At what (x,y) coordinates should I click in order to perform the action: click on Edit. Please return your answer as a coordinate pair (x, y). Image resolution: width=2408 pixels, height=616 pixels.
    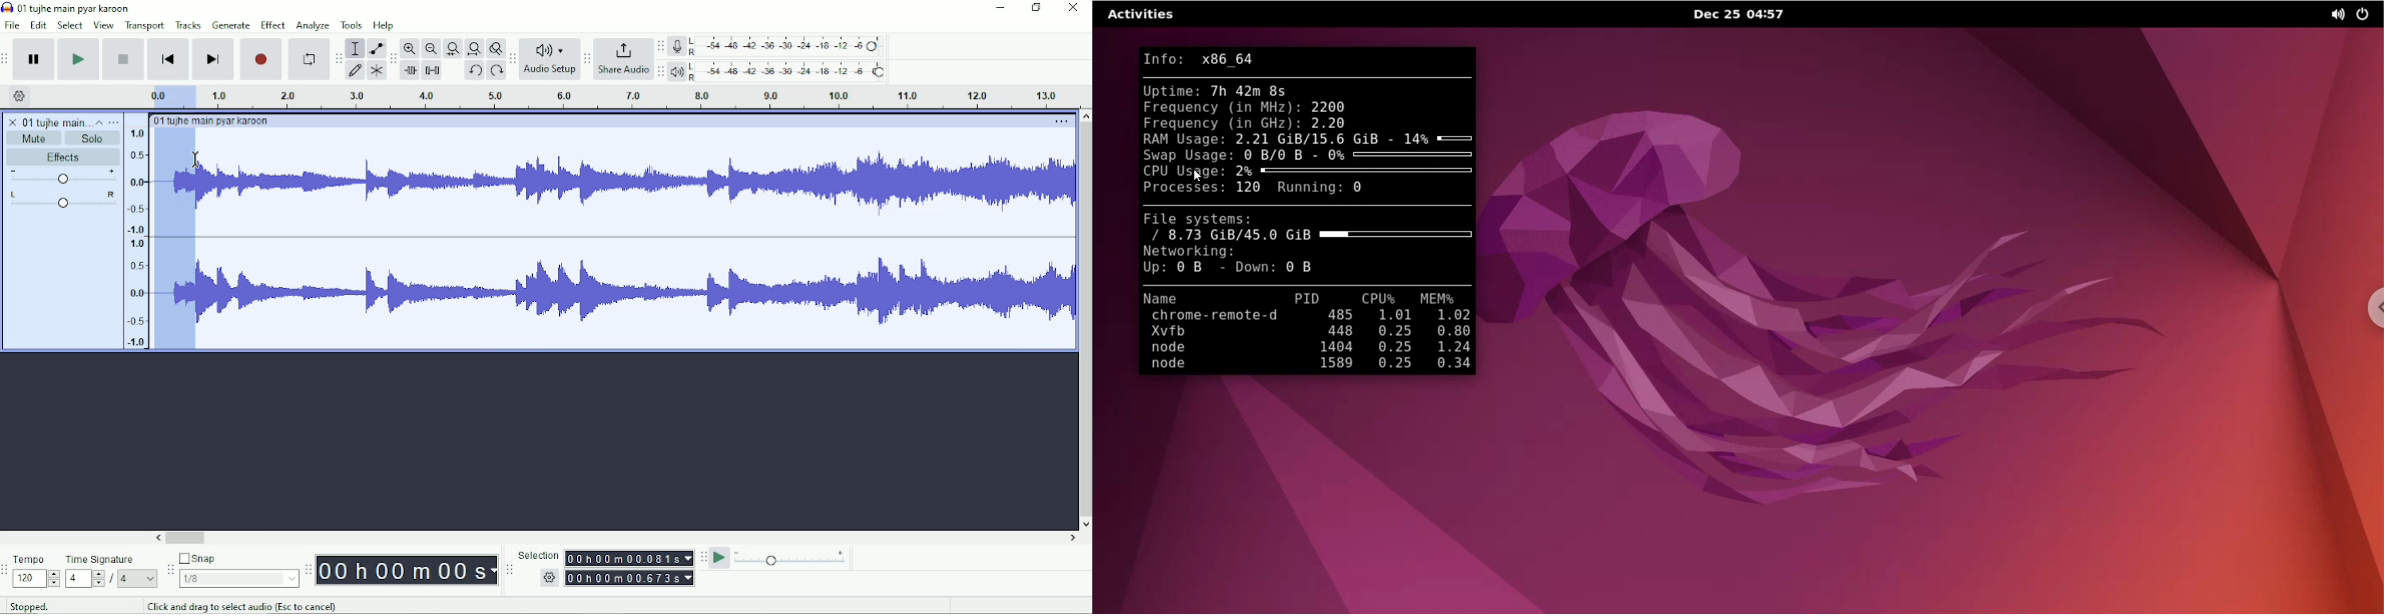
    Looking at the image, I should click on (39, 25).